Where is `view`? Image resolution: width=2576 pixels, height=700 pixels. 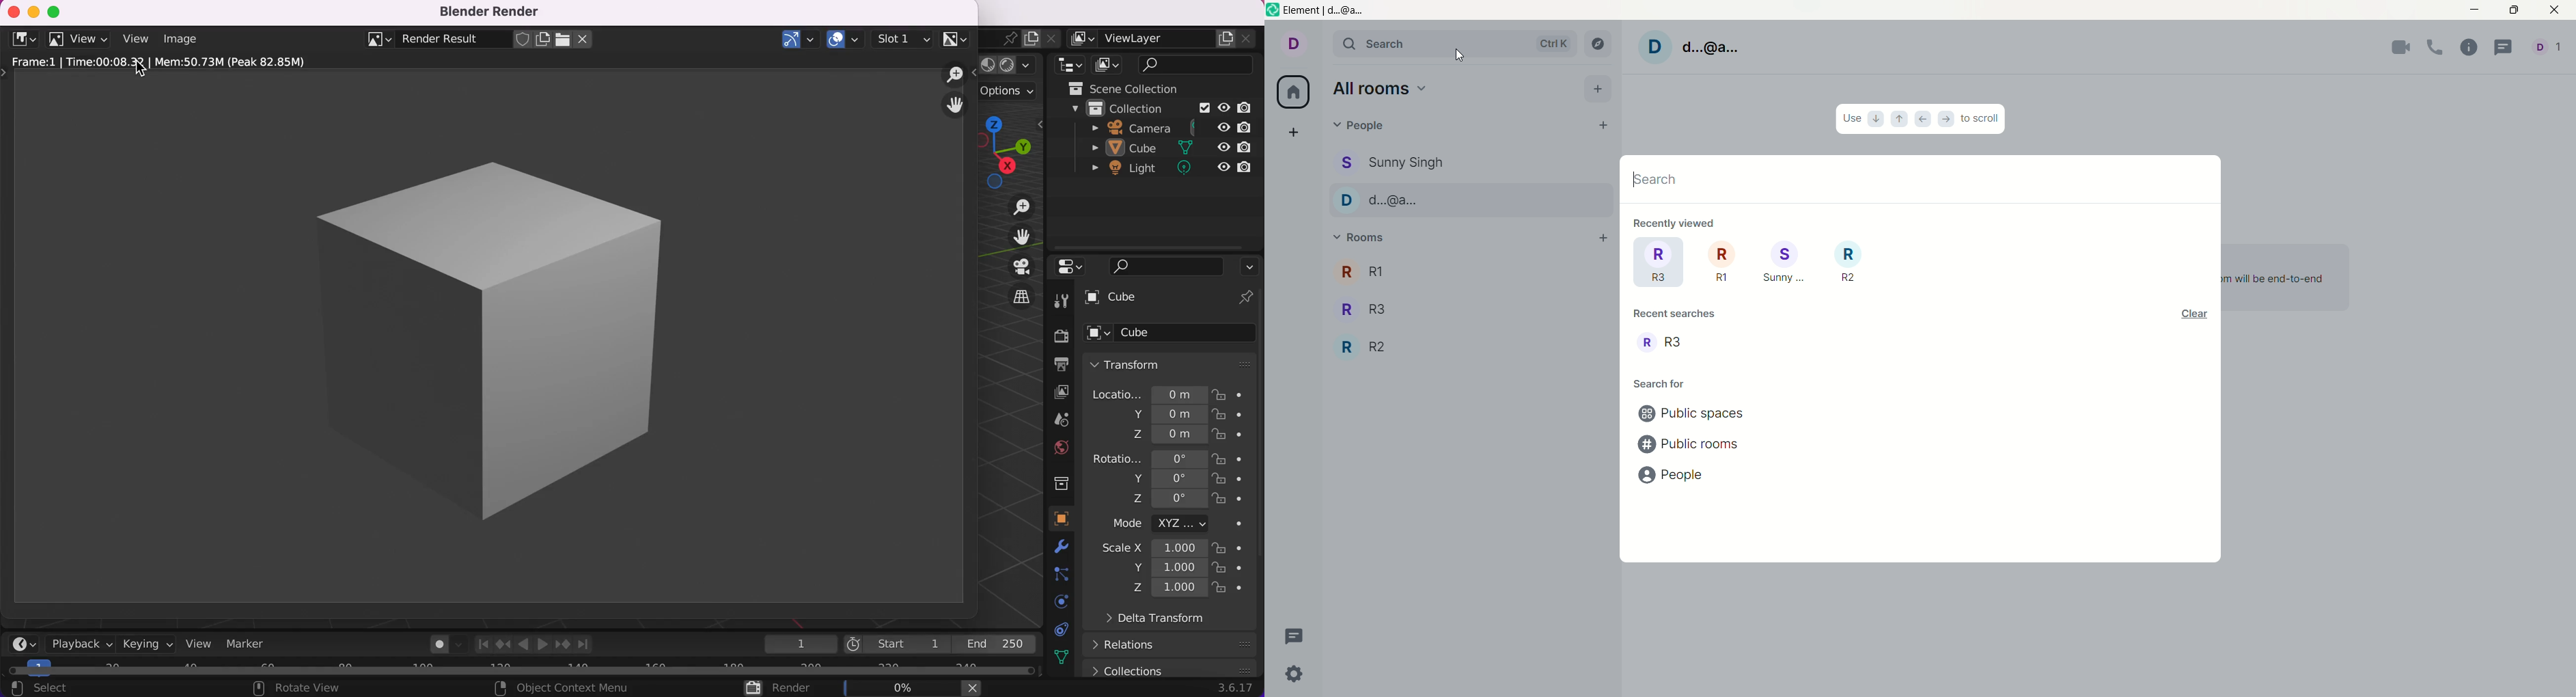
view is located at coordinates (72, 38).